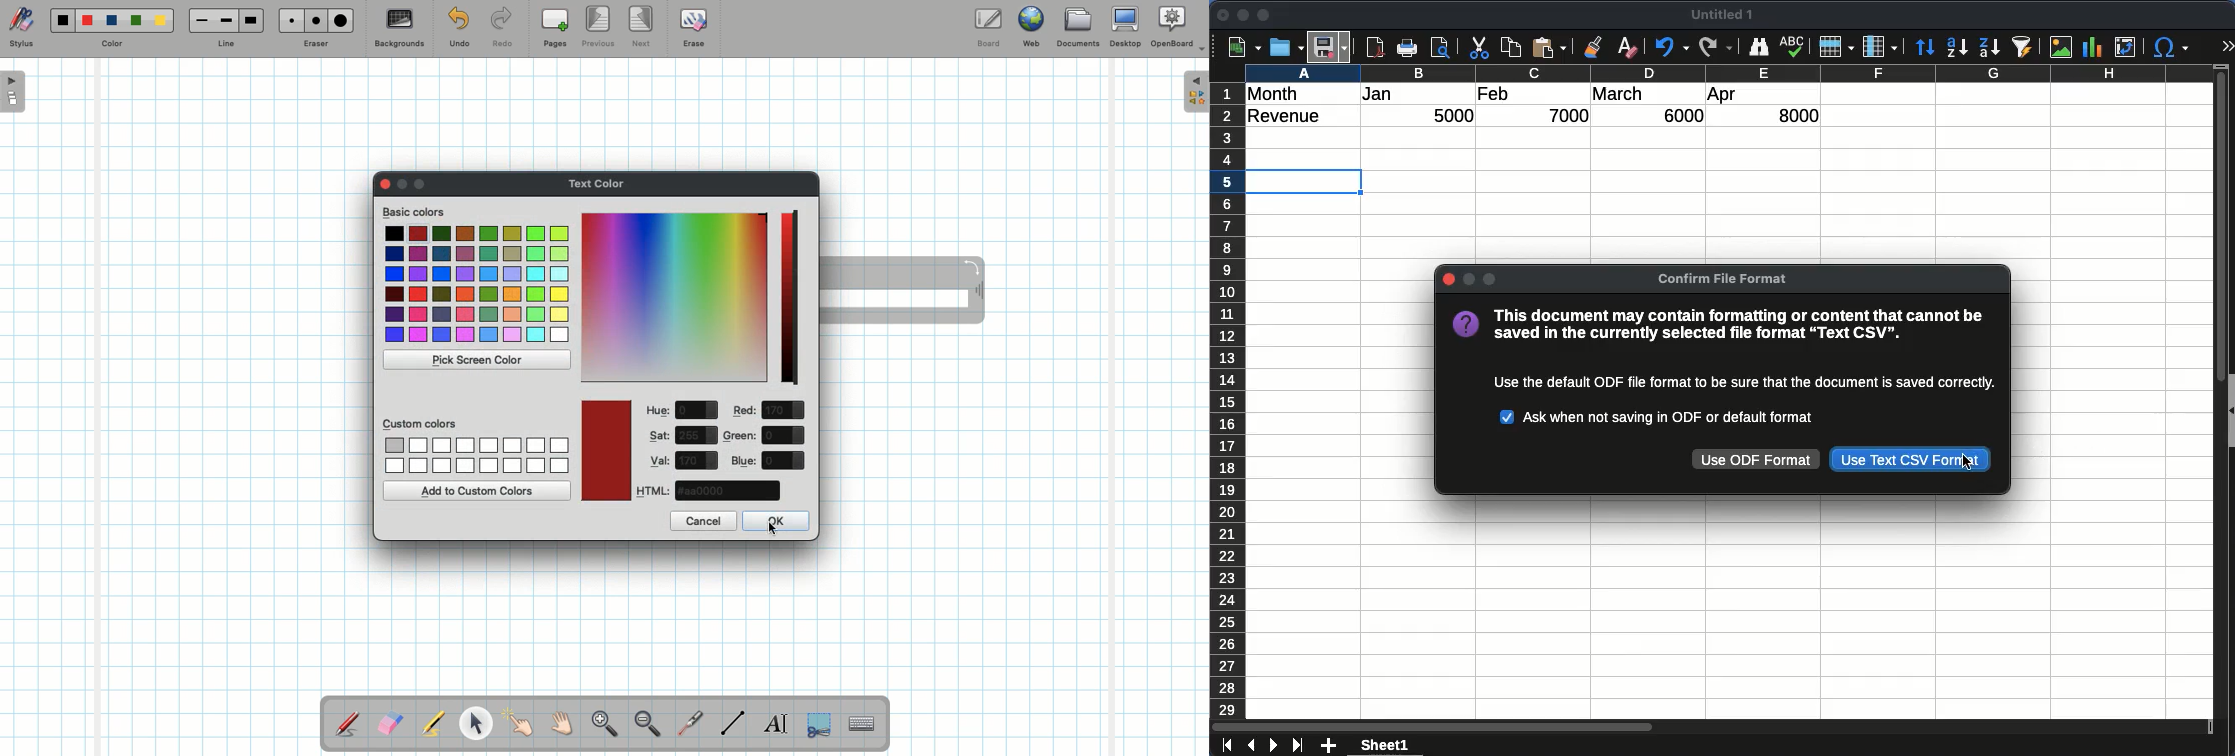 The image size is (2240, 756). Describe the element at coordinates (1479, 48) in the screenshot. I see `Cut` at that location.